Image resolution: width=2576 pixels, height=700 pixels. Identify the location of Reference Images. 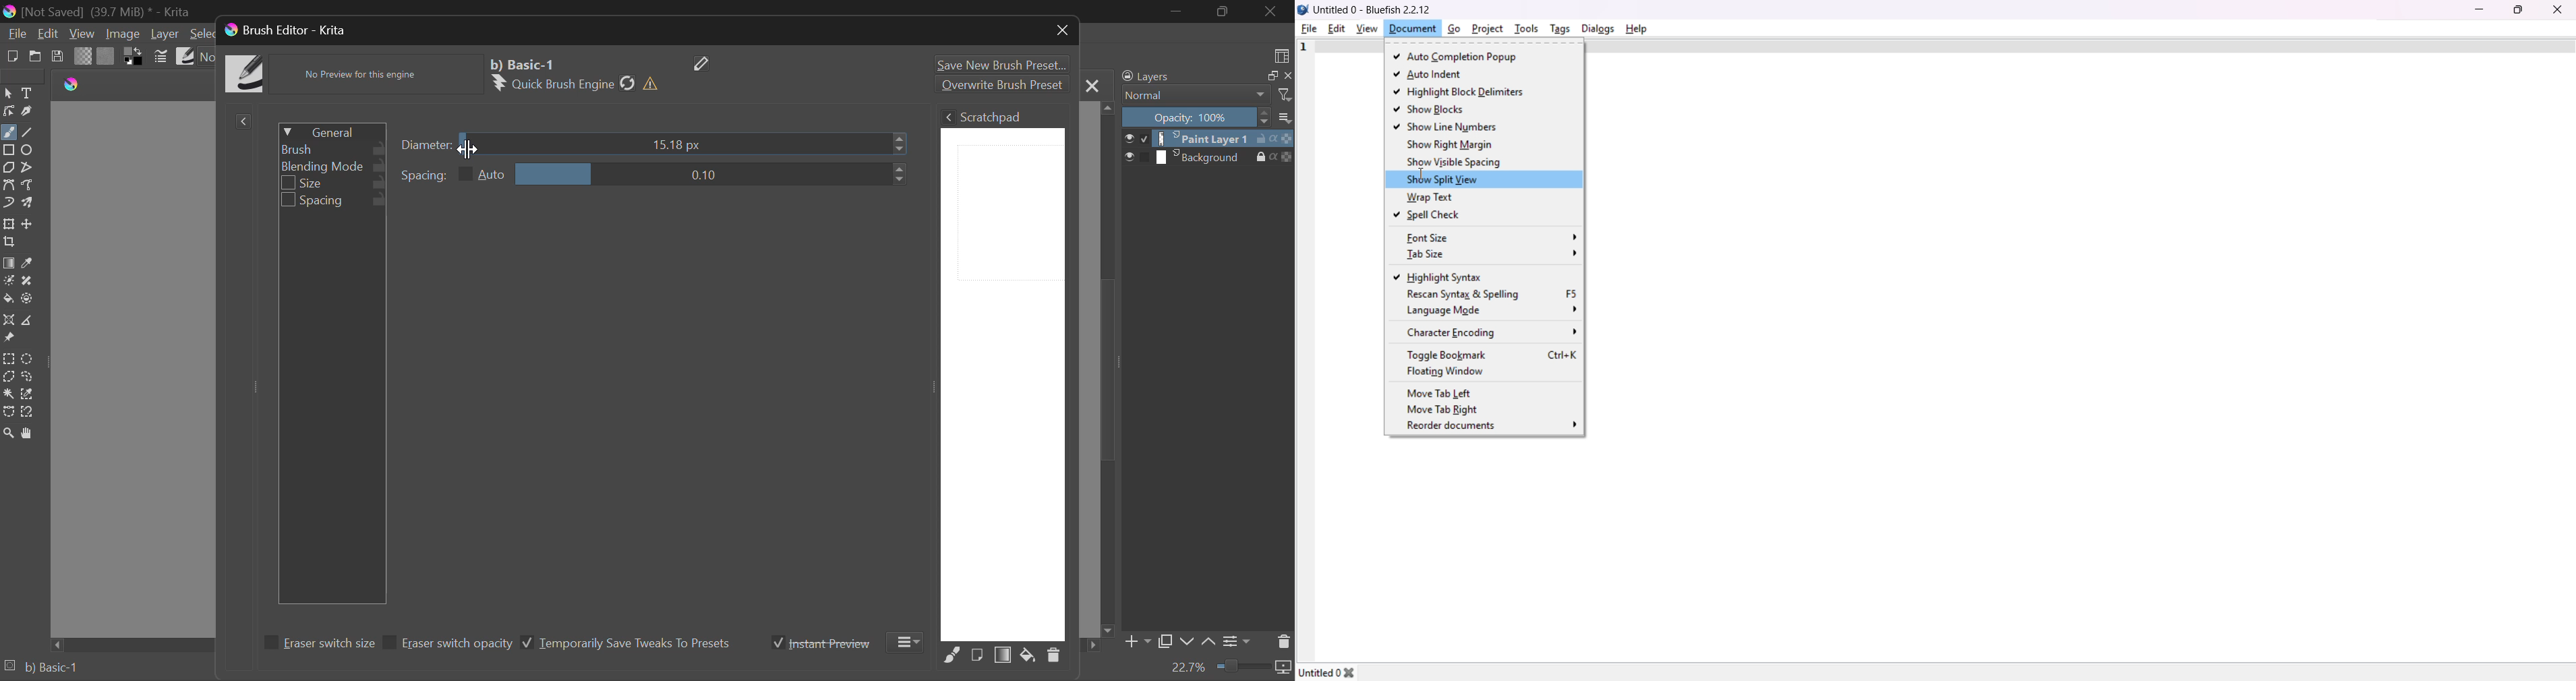
(9, 339).